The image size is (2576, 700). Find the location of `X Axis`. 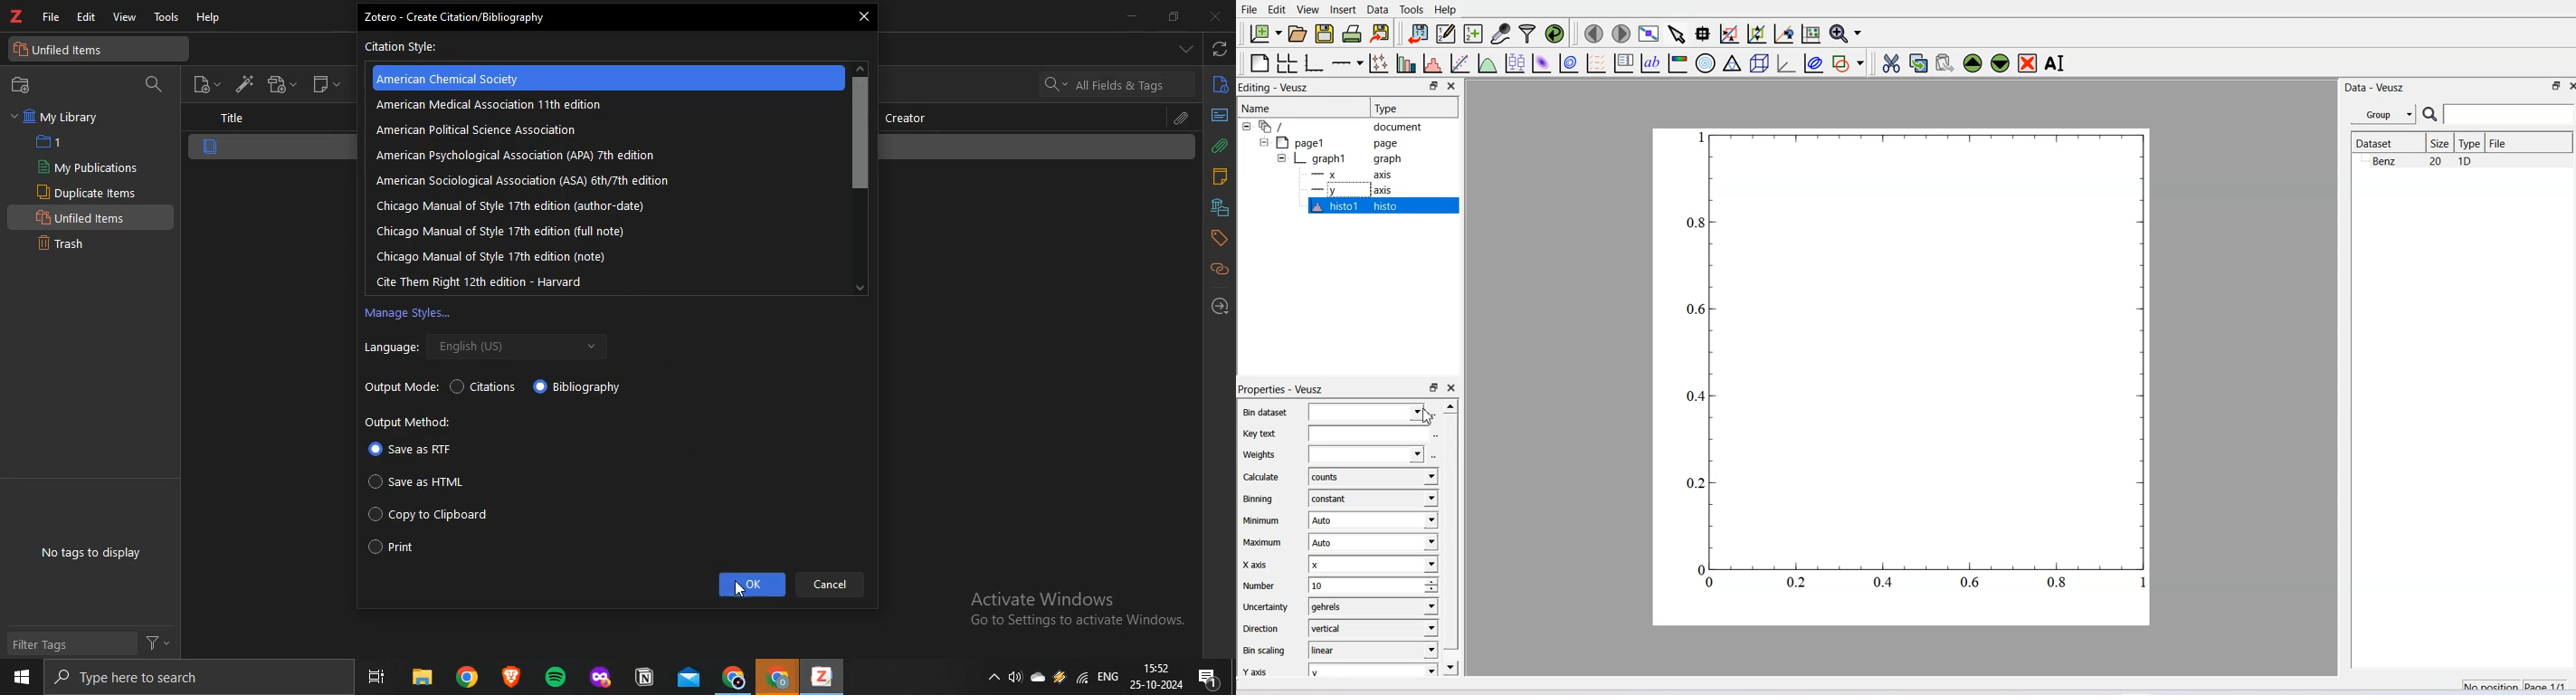

X Axis is located at coordinates (1355, 175).